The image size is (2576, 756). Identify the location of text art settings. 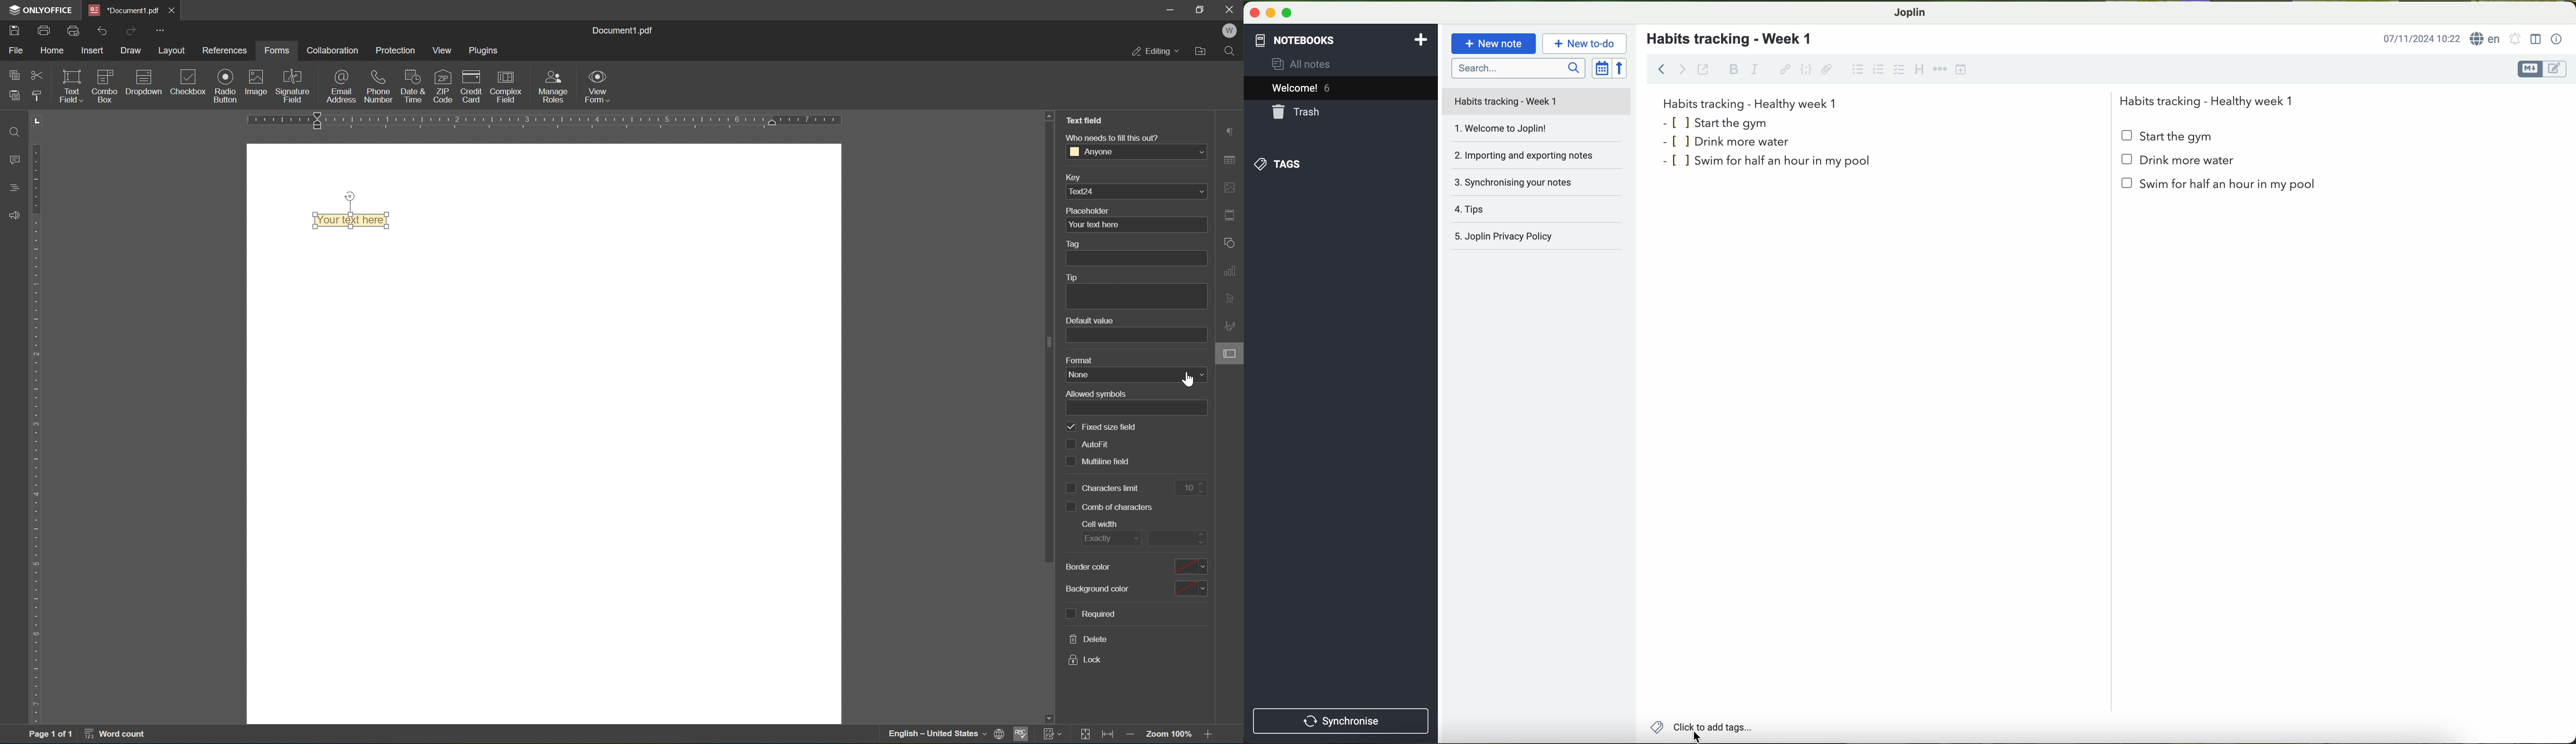
(1231, 297).